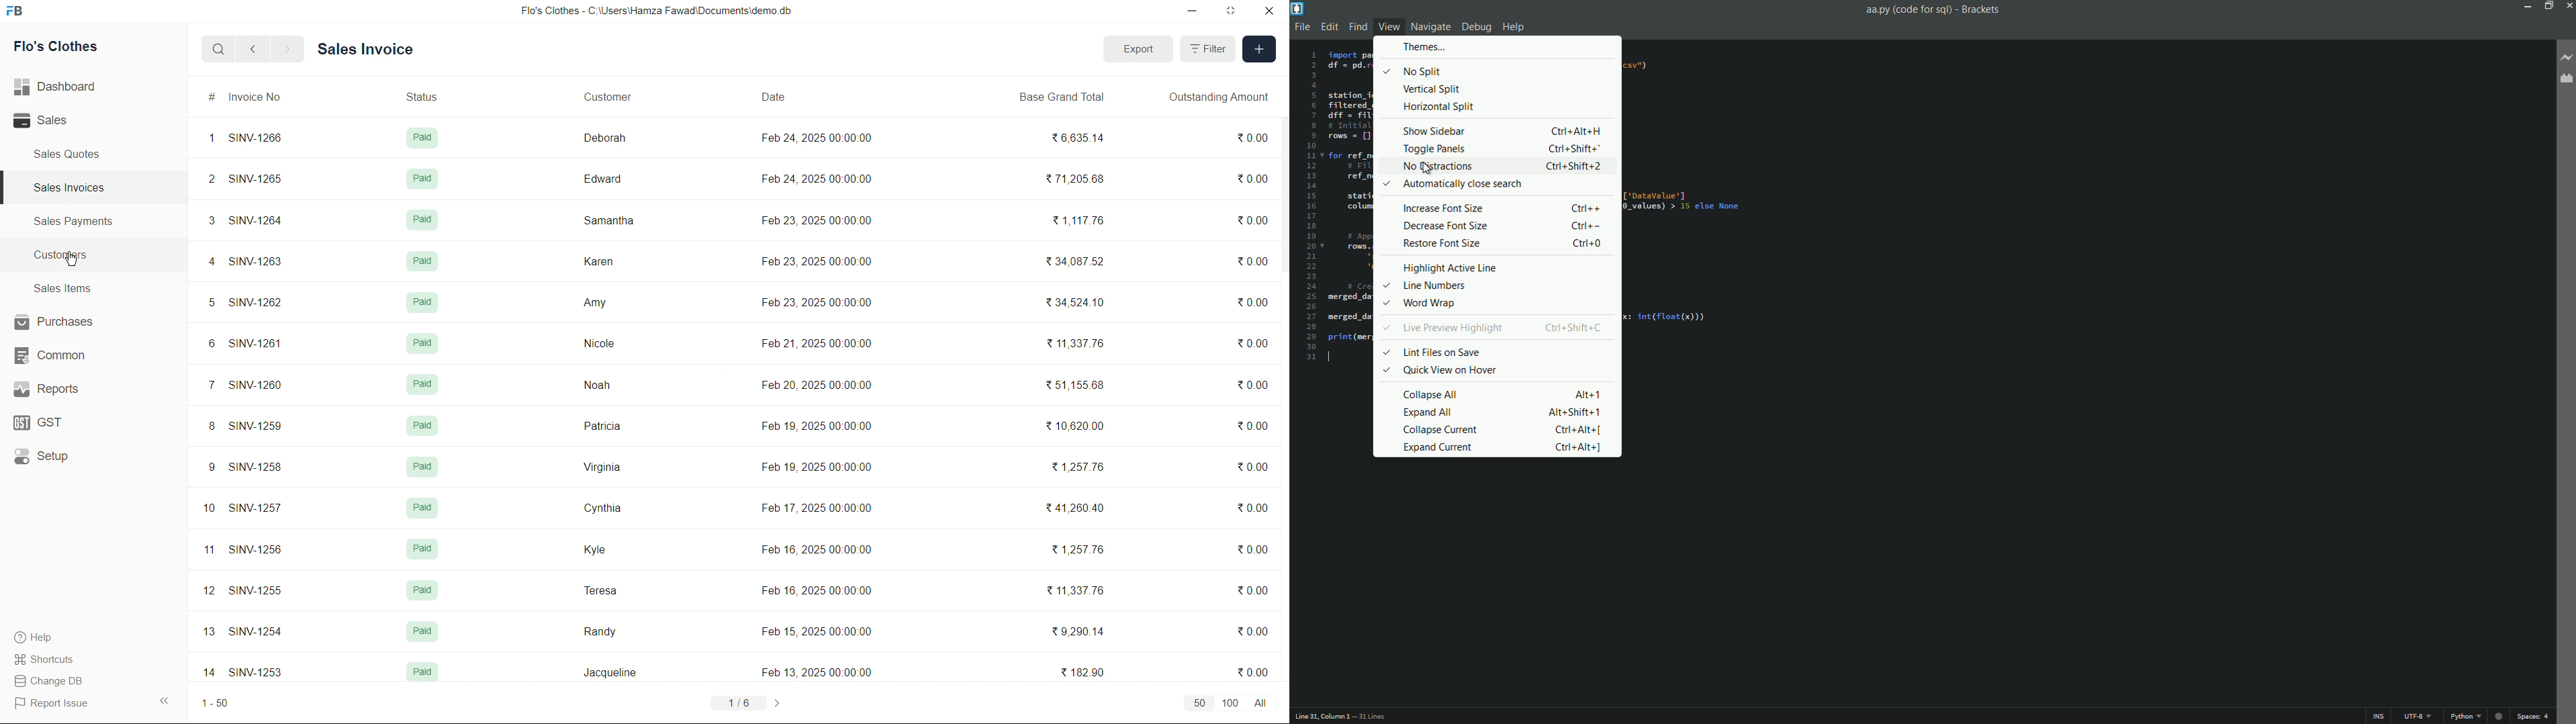  I want to click on 11,337.76, so click(1078, 345).